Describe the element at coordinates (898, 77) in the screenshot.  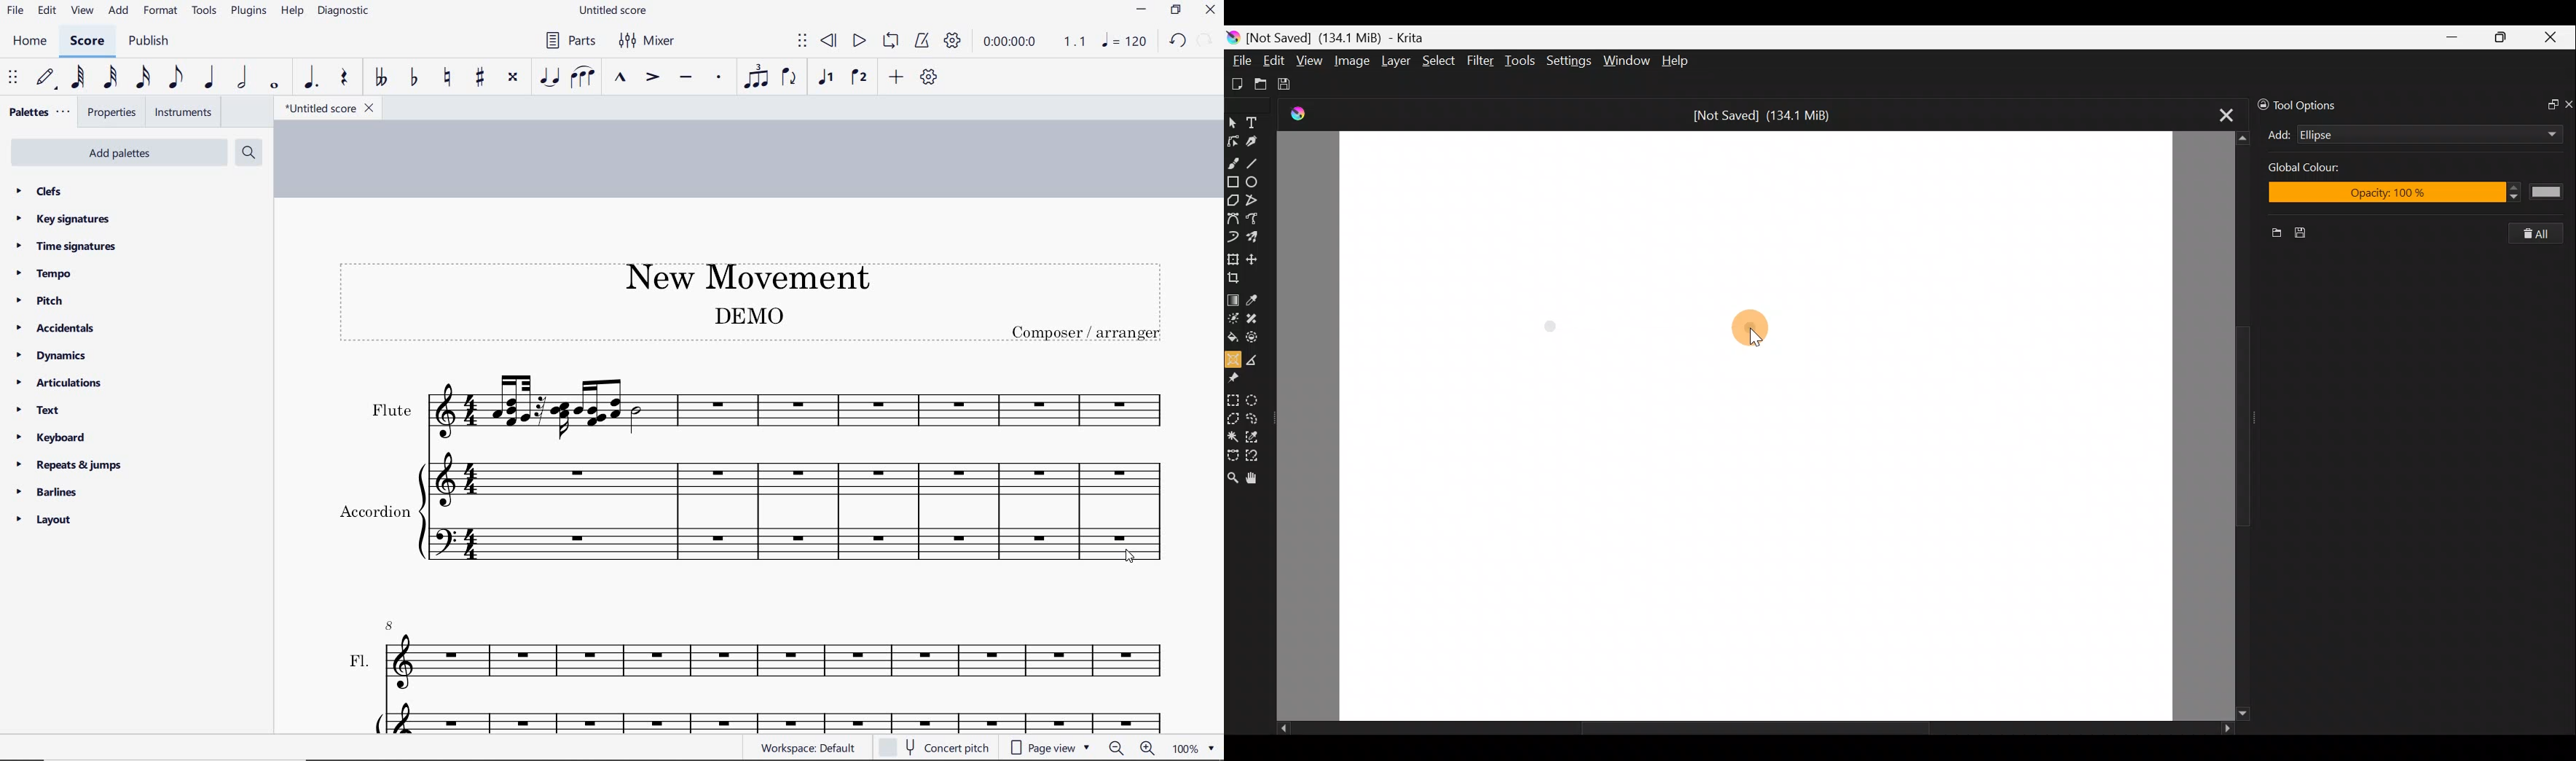
I see `add` at that location.